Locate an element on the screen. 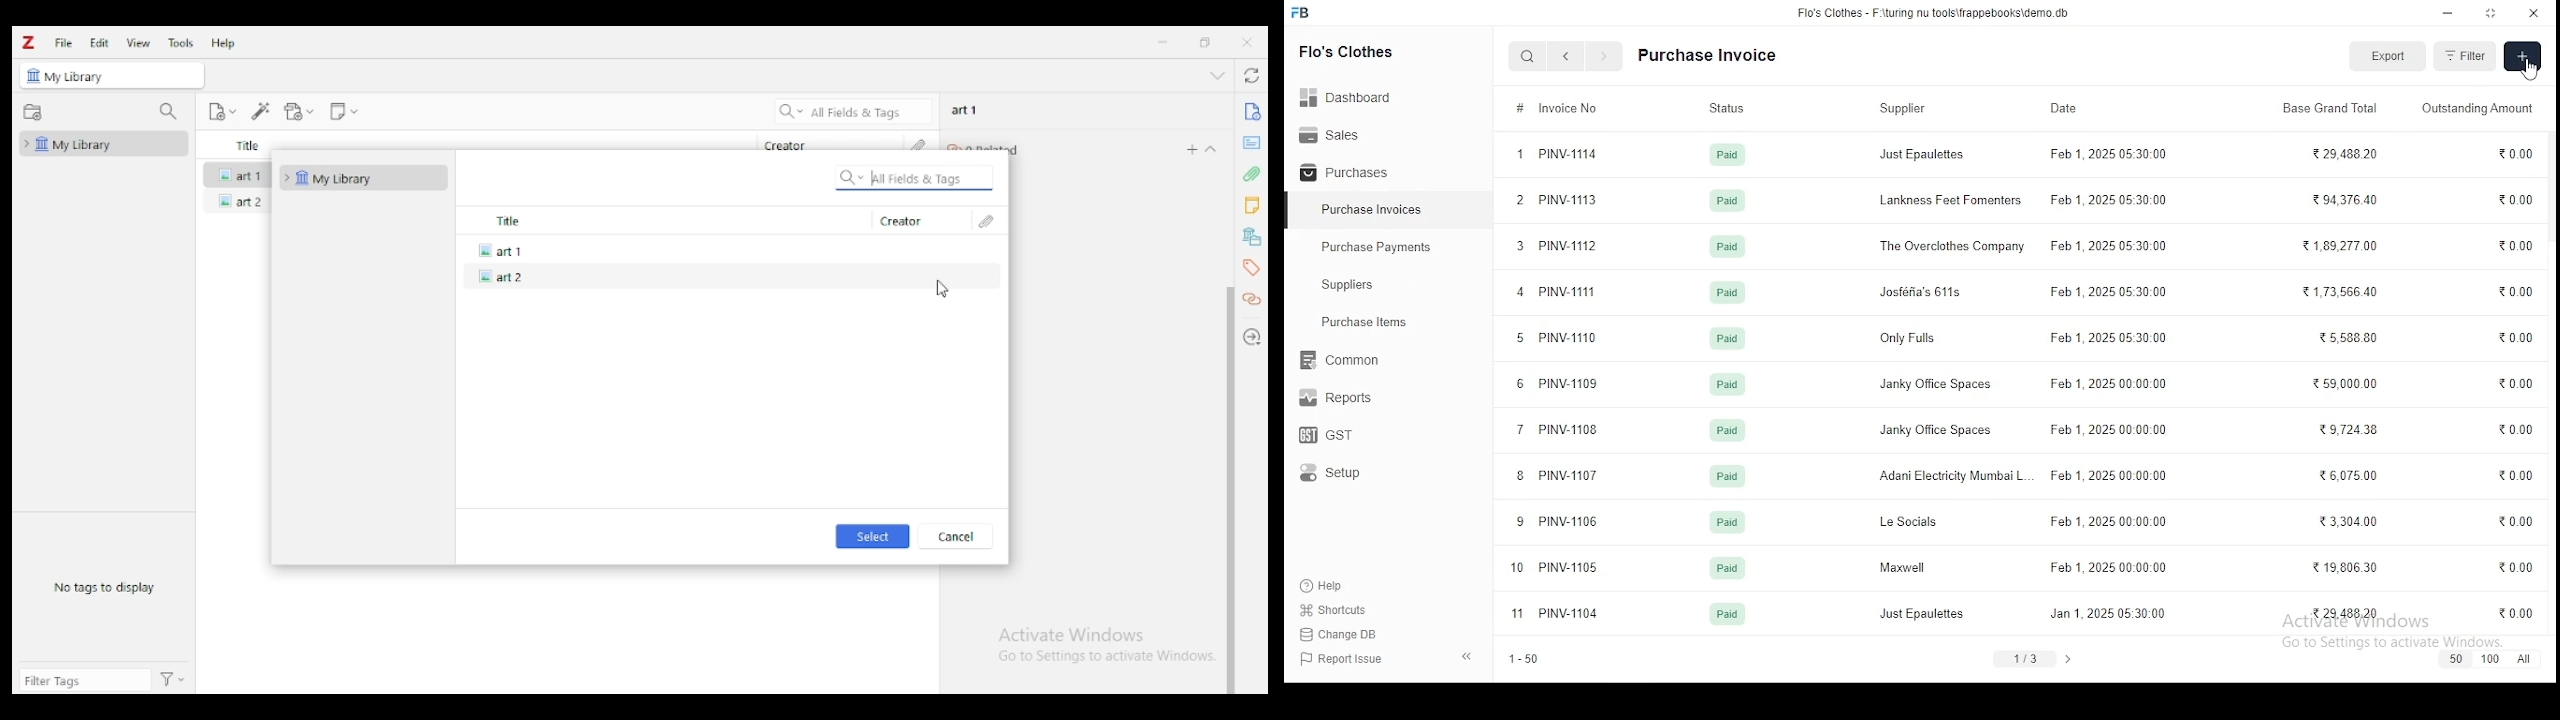 Image resolution: width=2576 pixels, height=728 pixels. ‘Purchase Payments is located at coordinates (1378, 247).